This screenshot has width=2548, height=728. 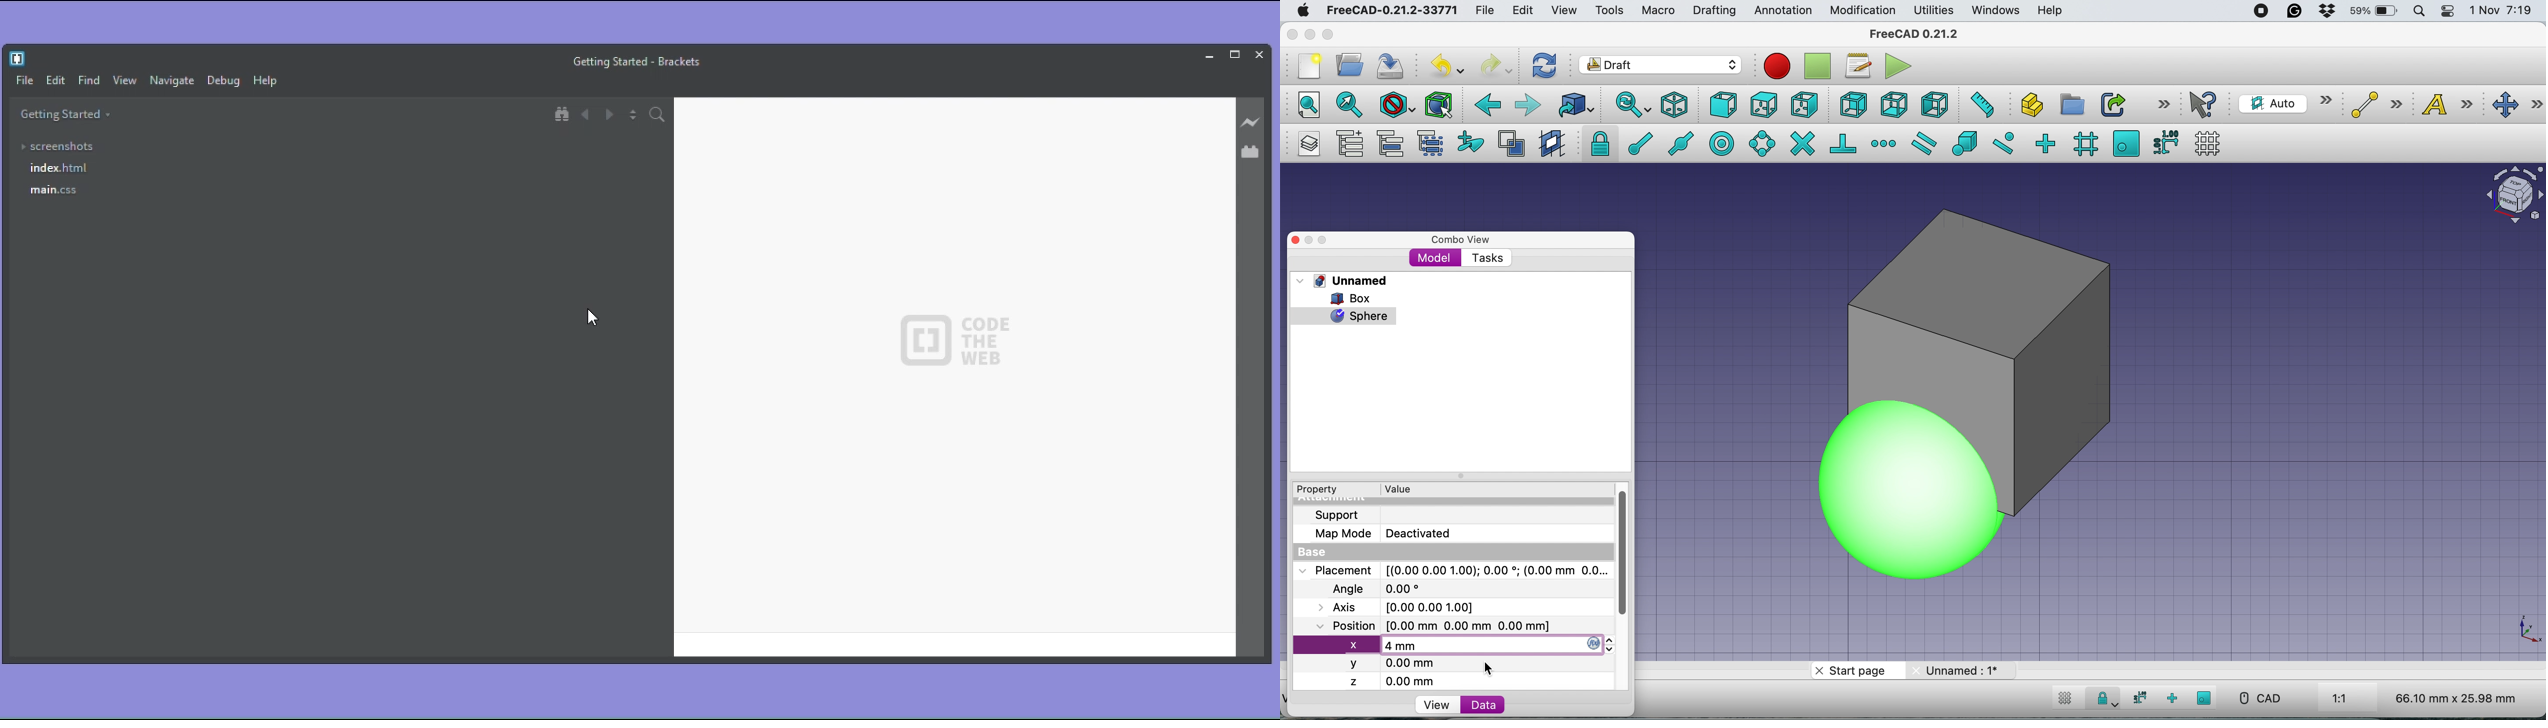 What do you see at coordinates (1724, 107) in the screenshot?
I see `front` at bounding box center [1724, 107].